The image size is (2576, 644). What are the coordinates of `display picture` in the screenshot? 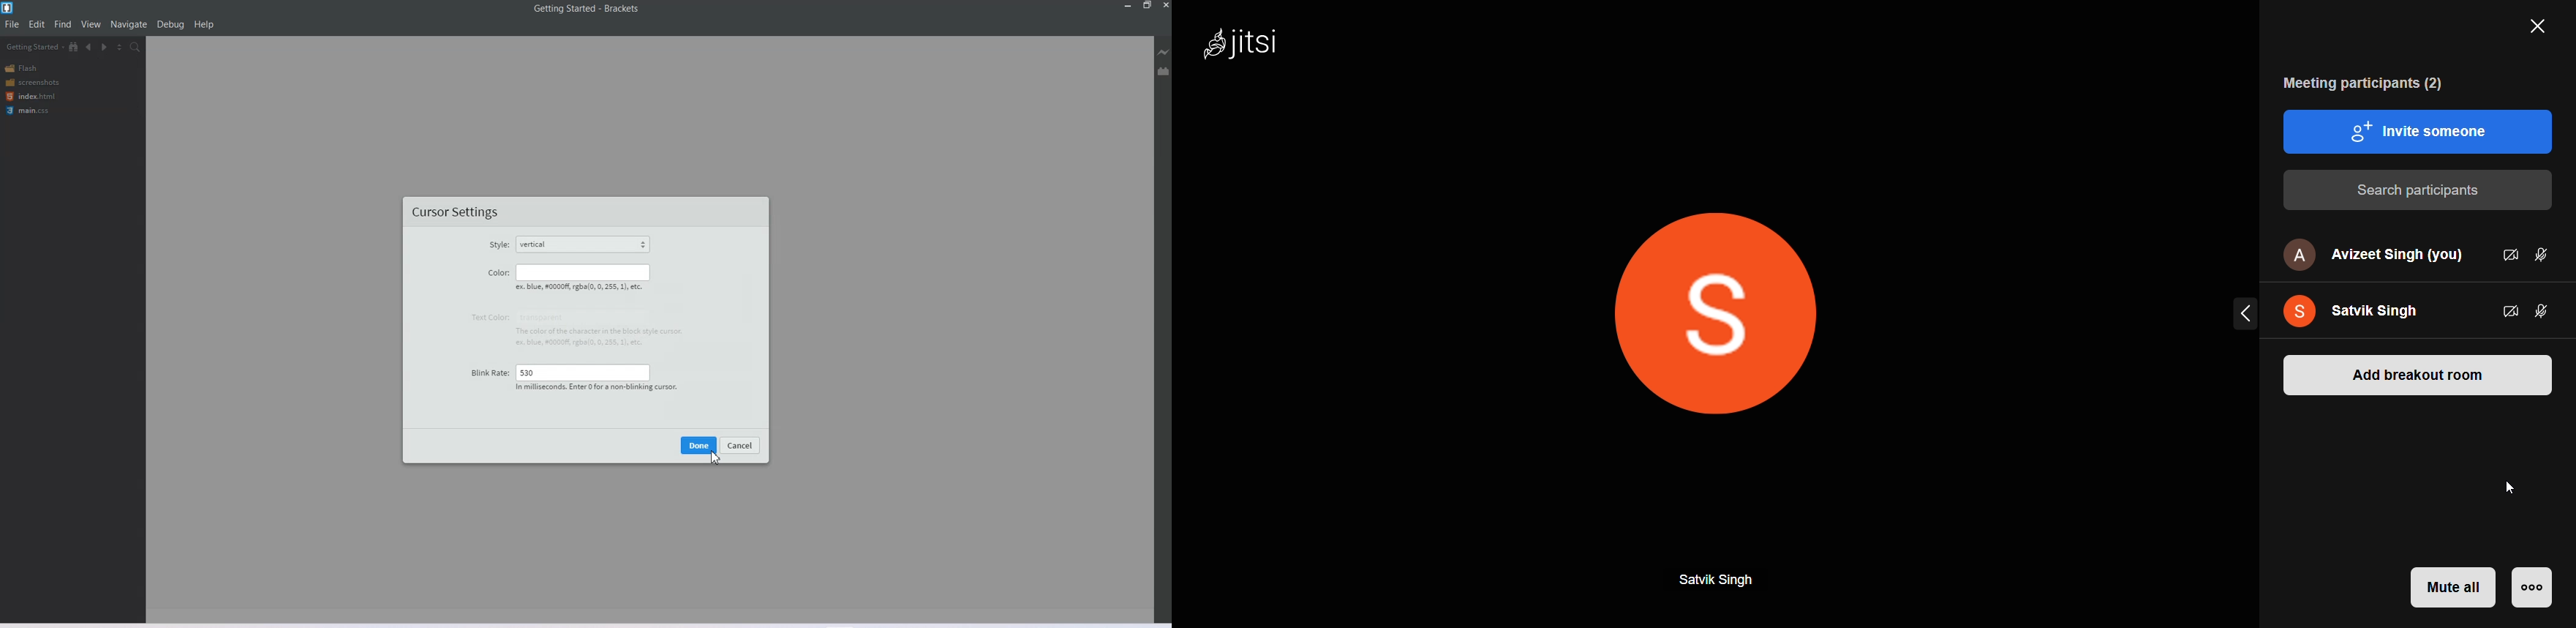 It's located at (1732, 315).